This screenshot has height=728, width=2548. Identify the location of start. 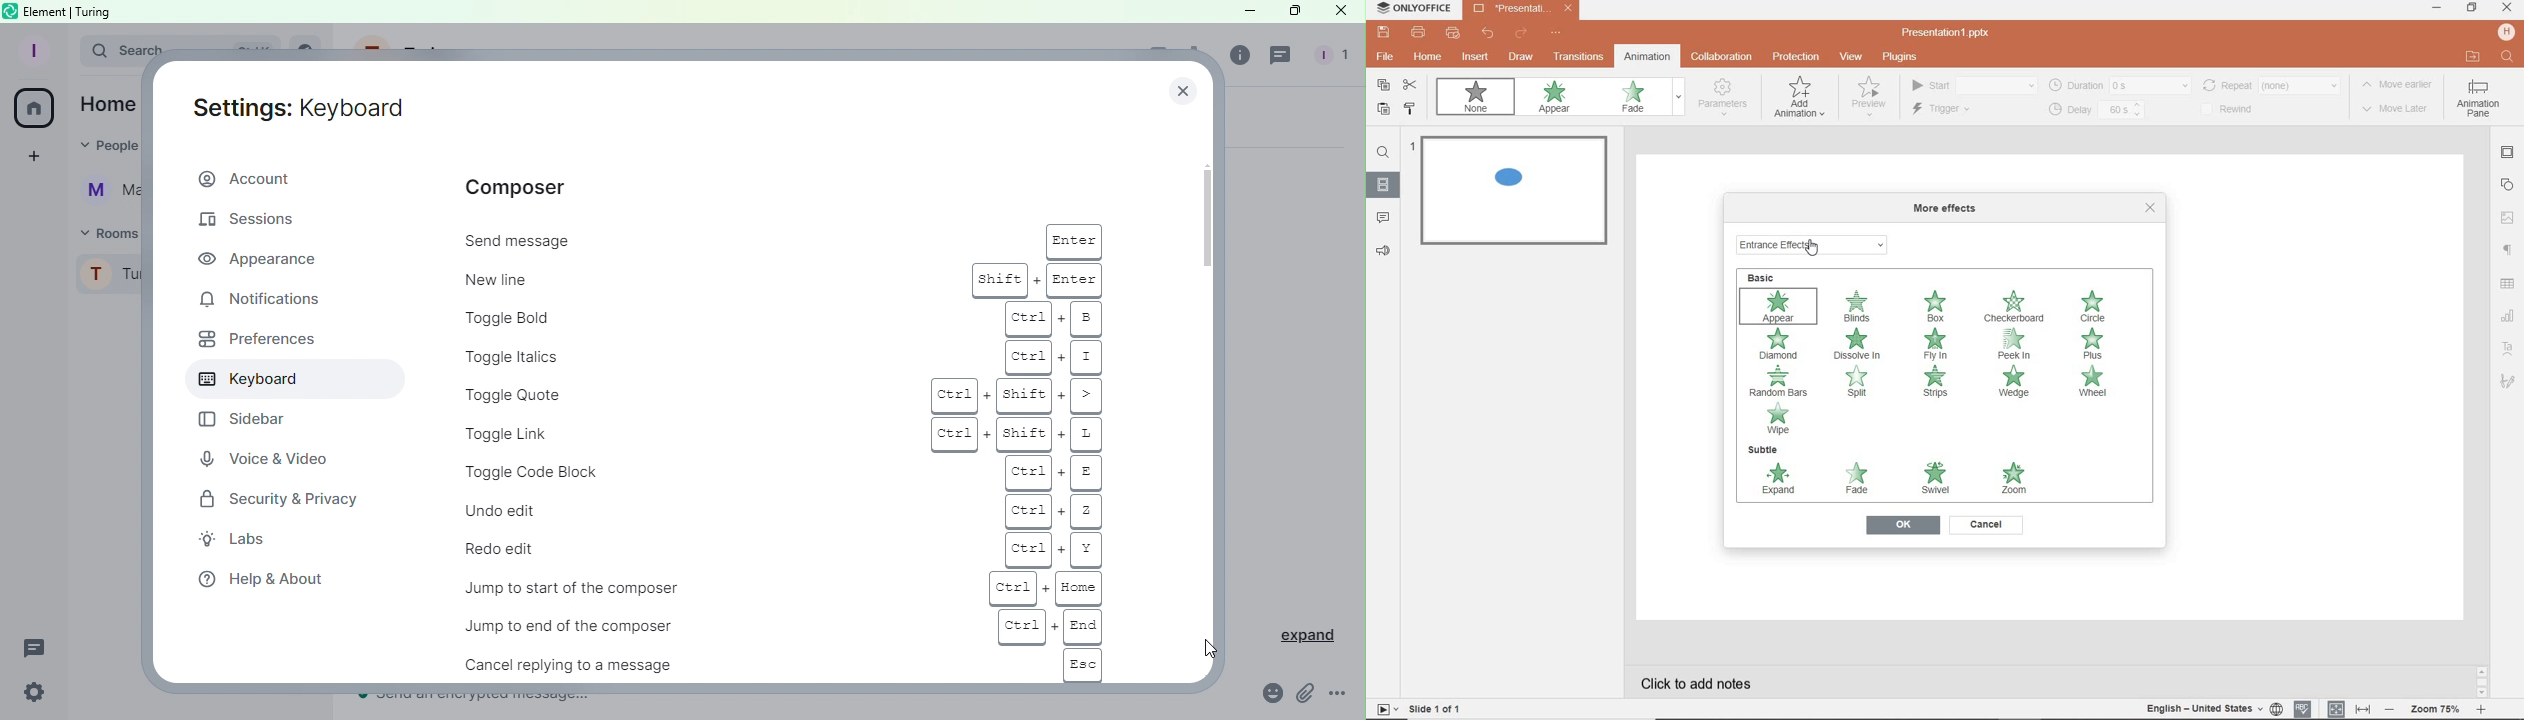
(1973, 86).